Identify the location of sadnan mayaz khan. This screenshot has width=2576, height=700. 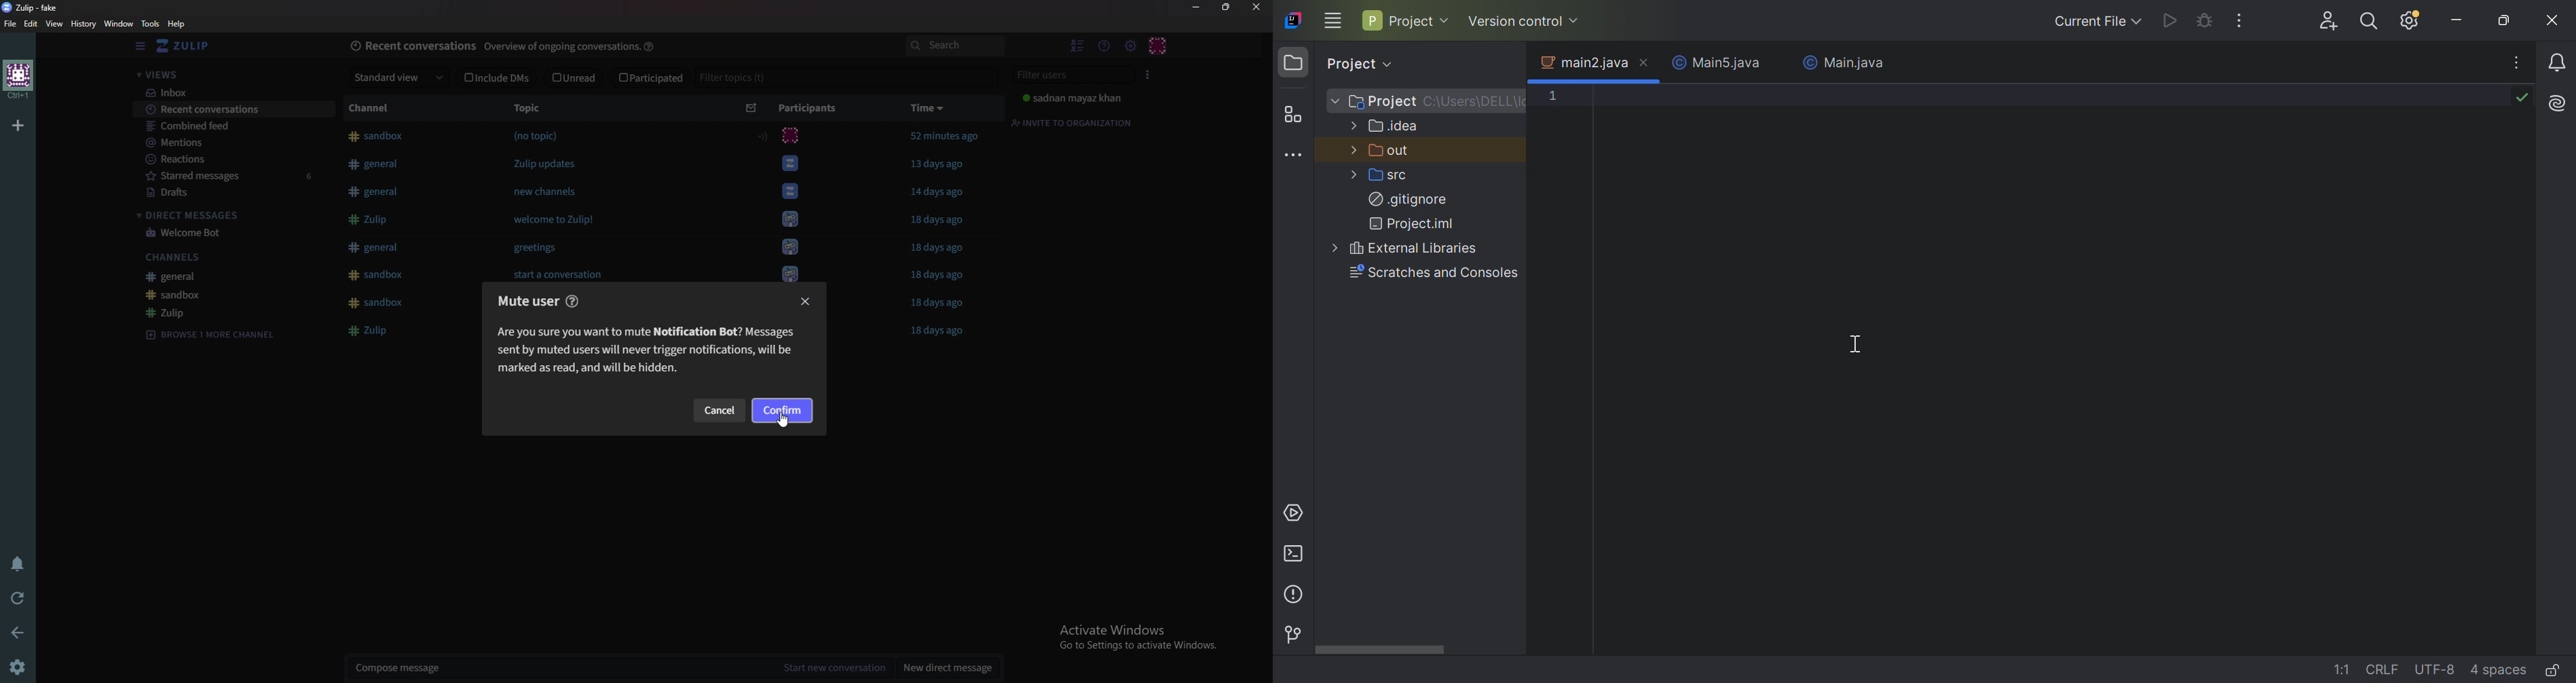
(1072, 98).